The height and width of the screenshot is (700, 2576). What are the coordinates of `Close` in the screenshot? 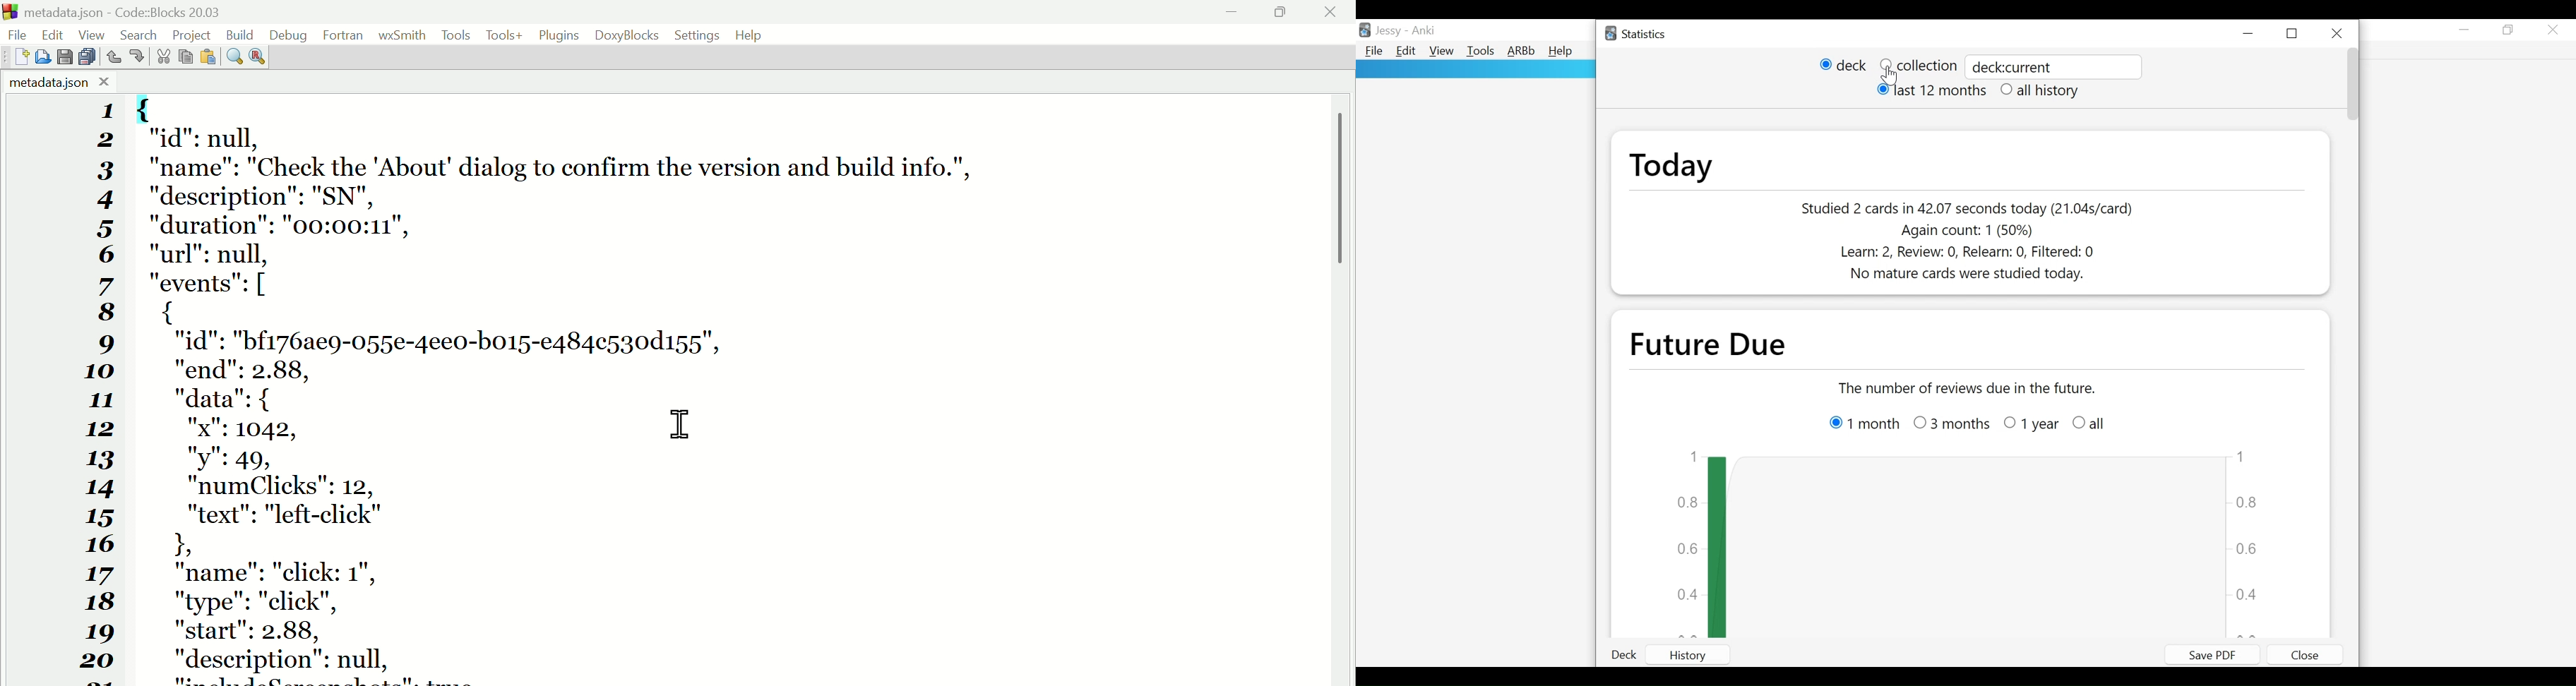 It's located at (2554, 29).